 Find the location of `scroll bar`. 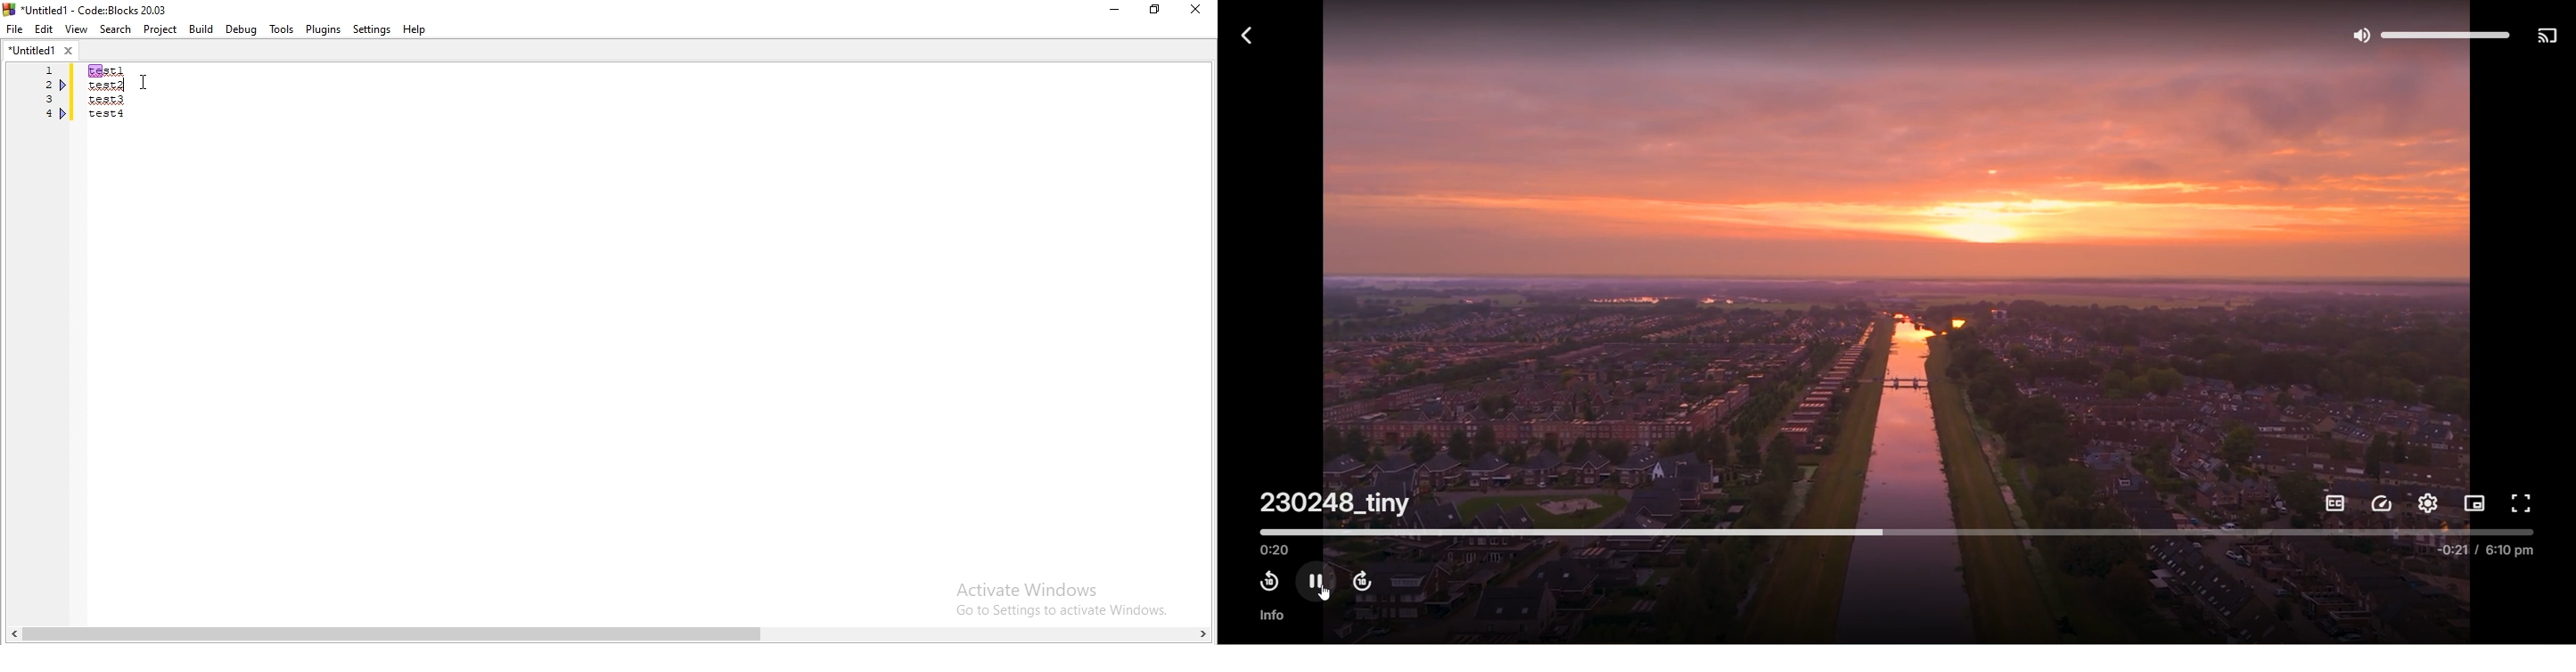

scroll bar is located at coordinates (609, 633).